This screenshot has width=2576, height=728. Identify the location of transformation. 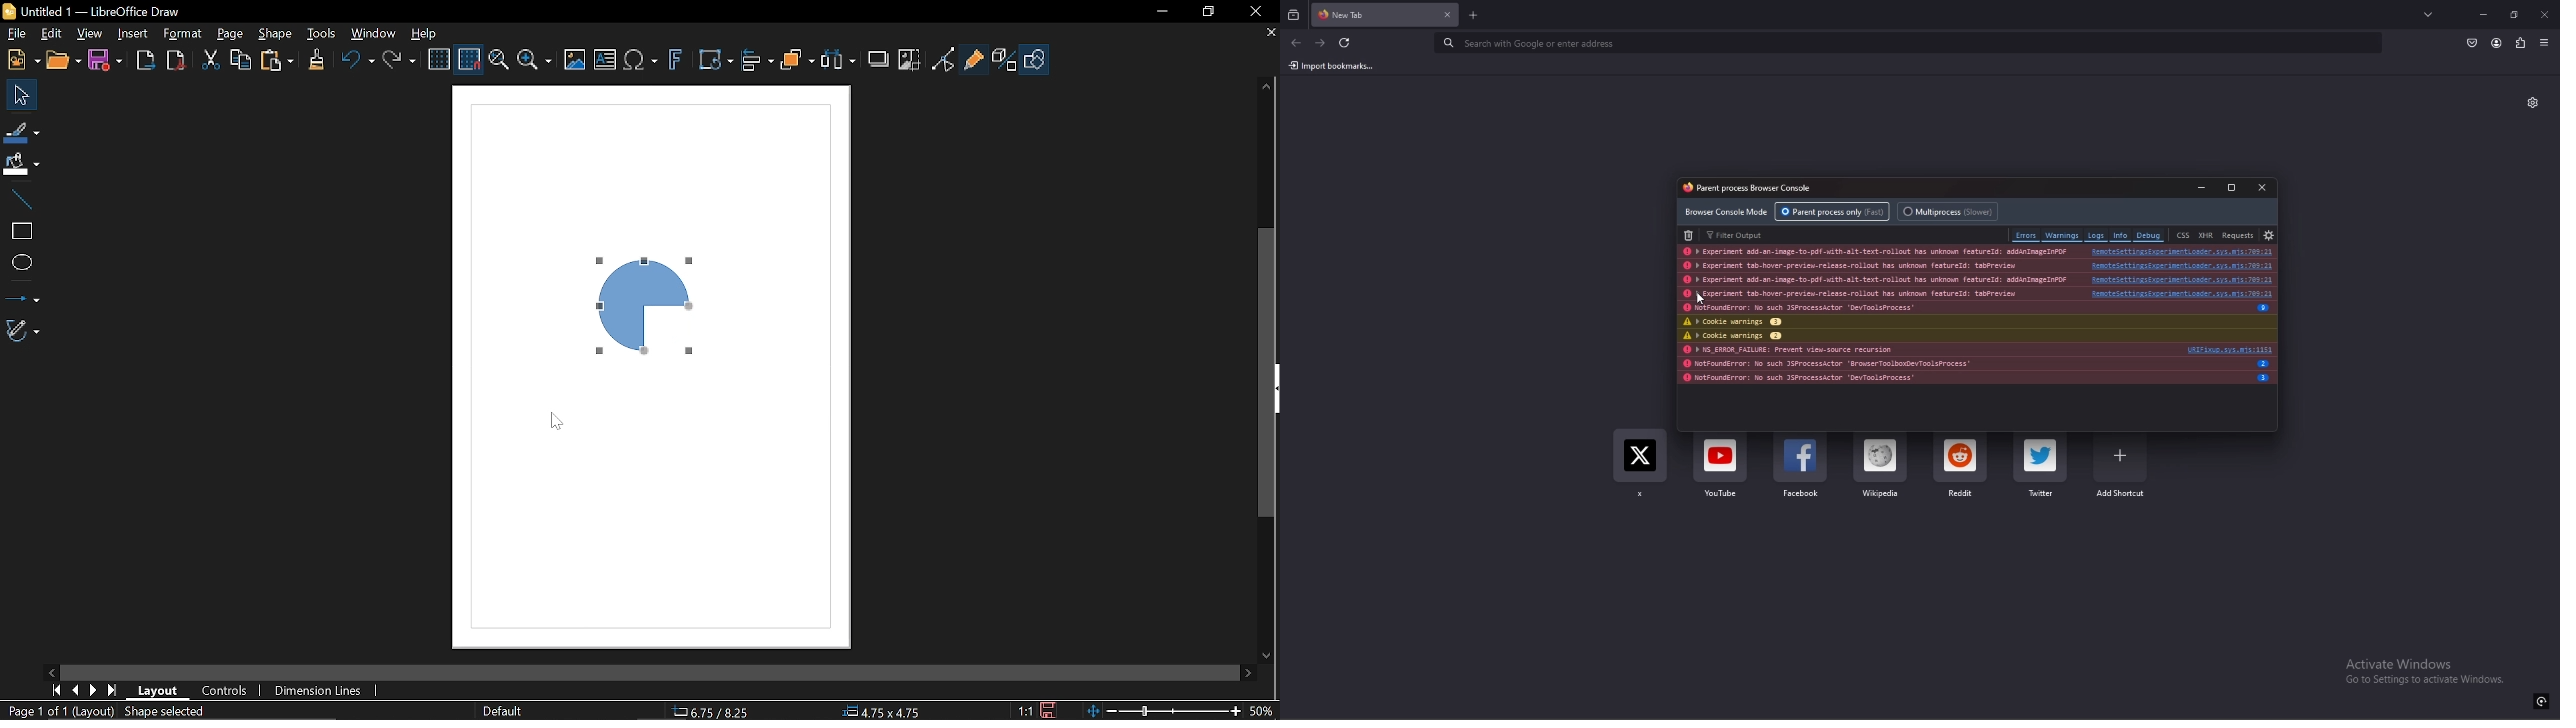
(715, 61).